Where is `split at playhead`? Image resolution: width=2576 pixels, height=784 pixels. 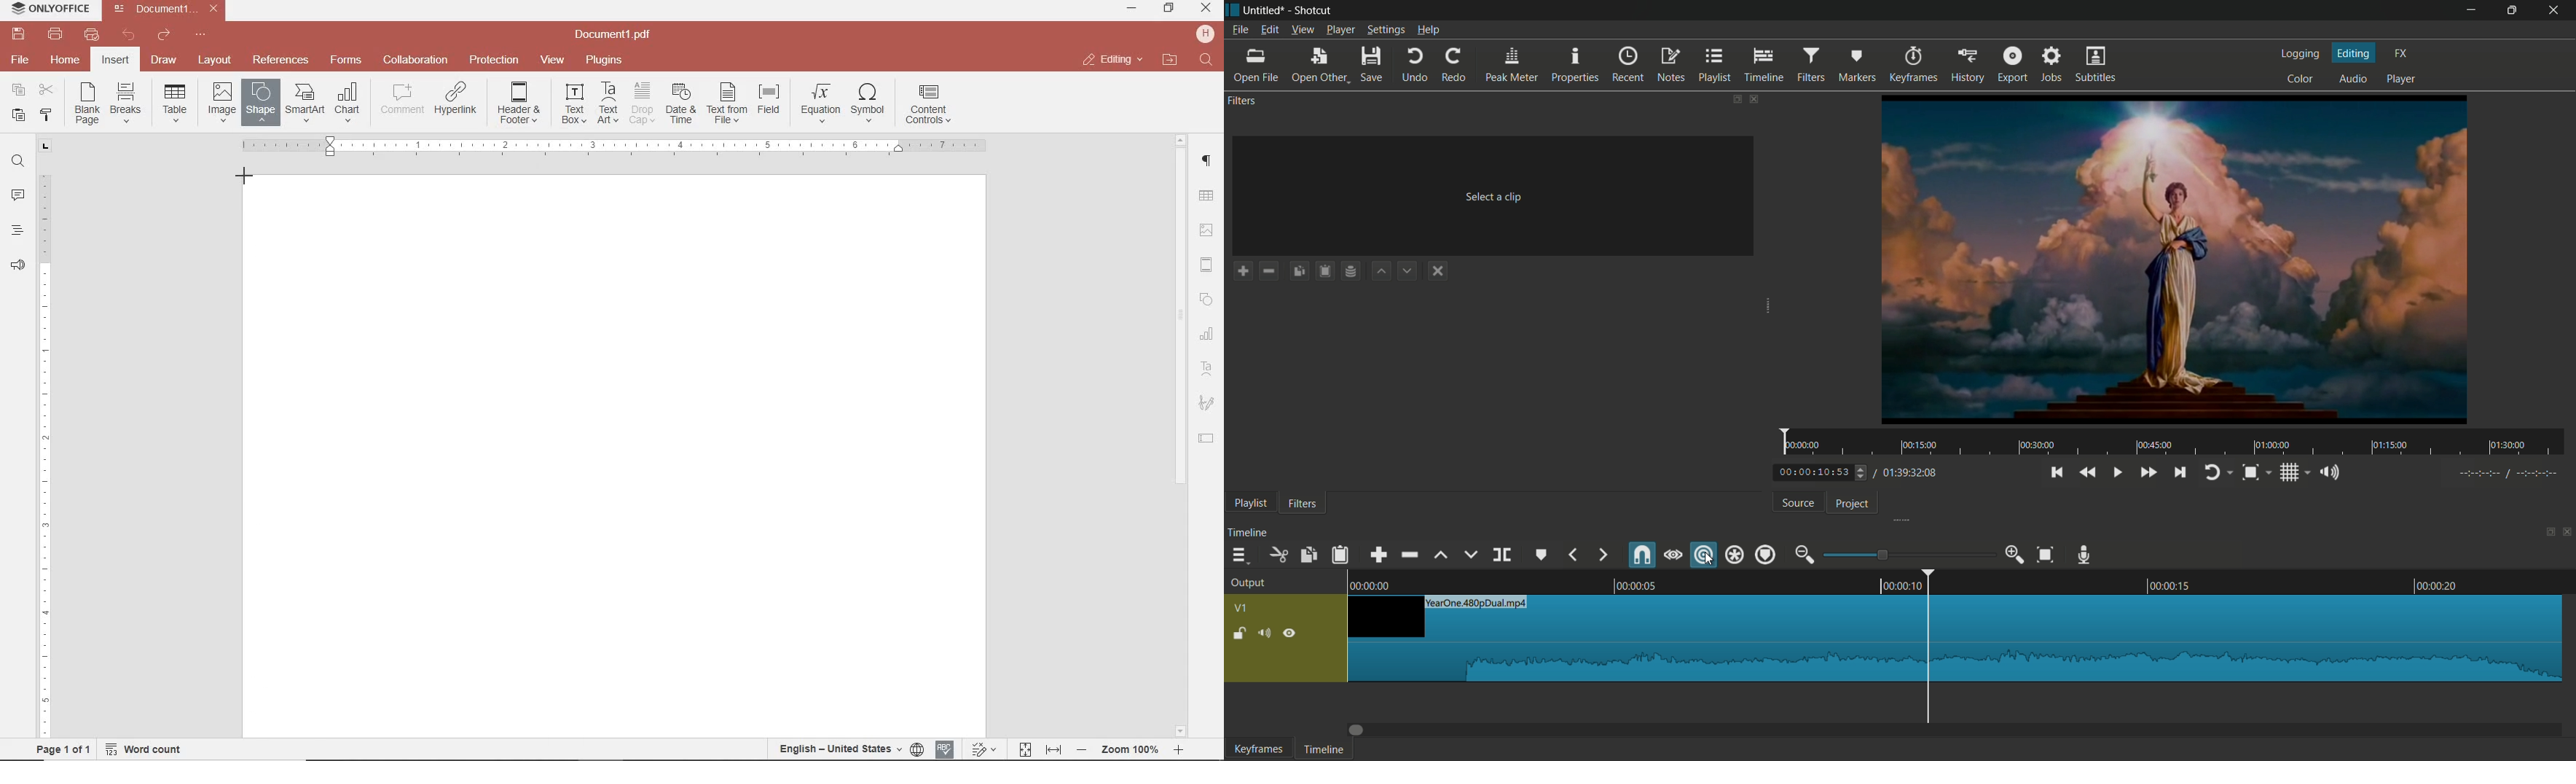 split at playhead is located at coordinates (1501, 555).